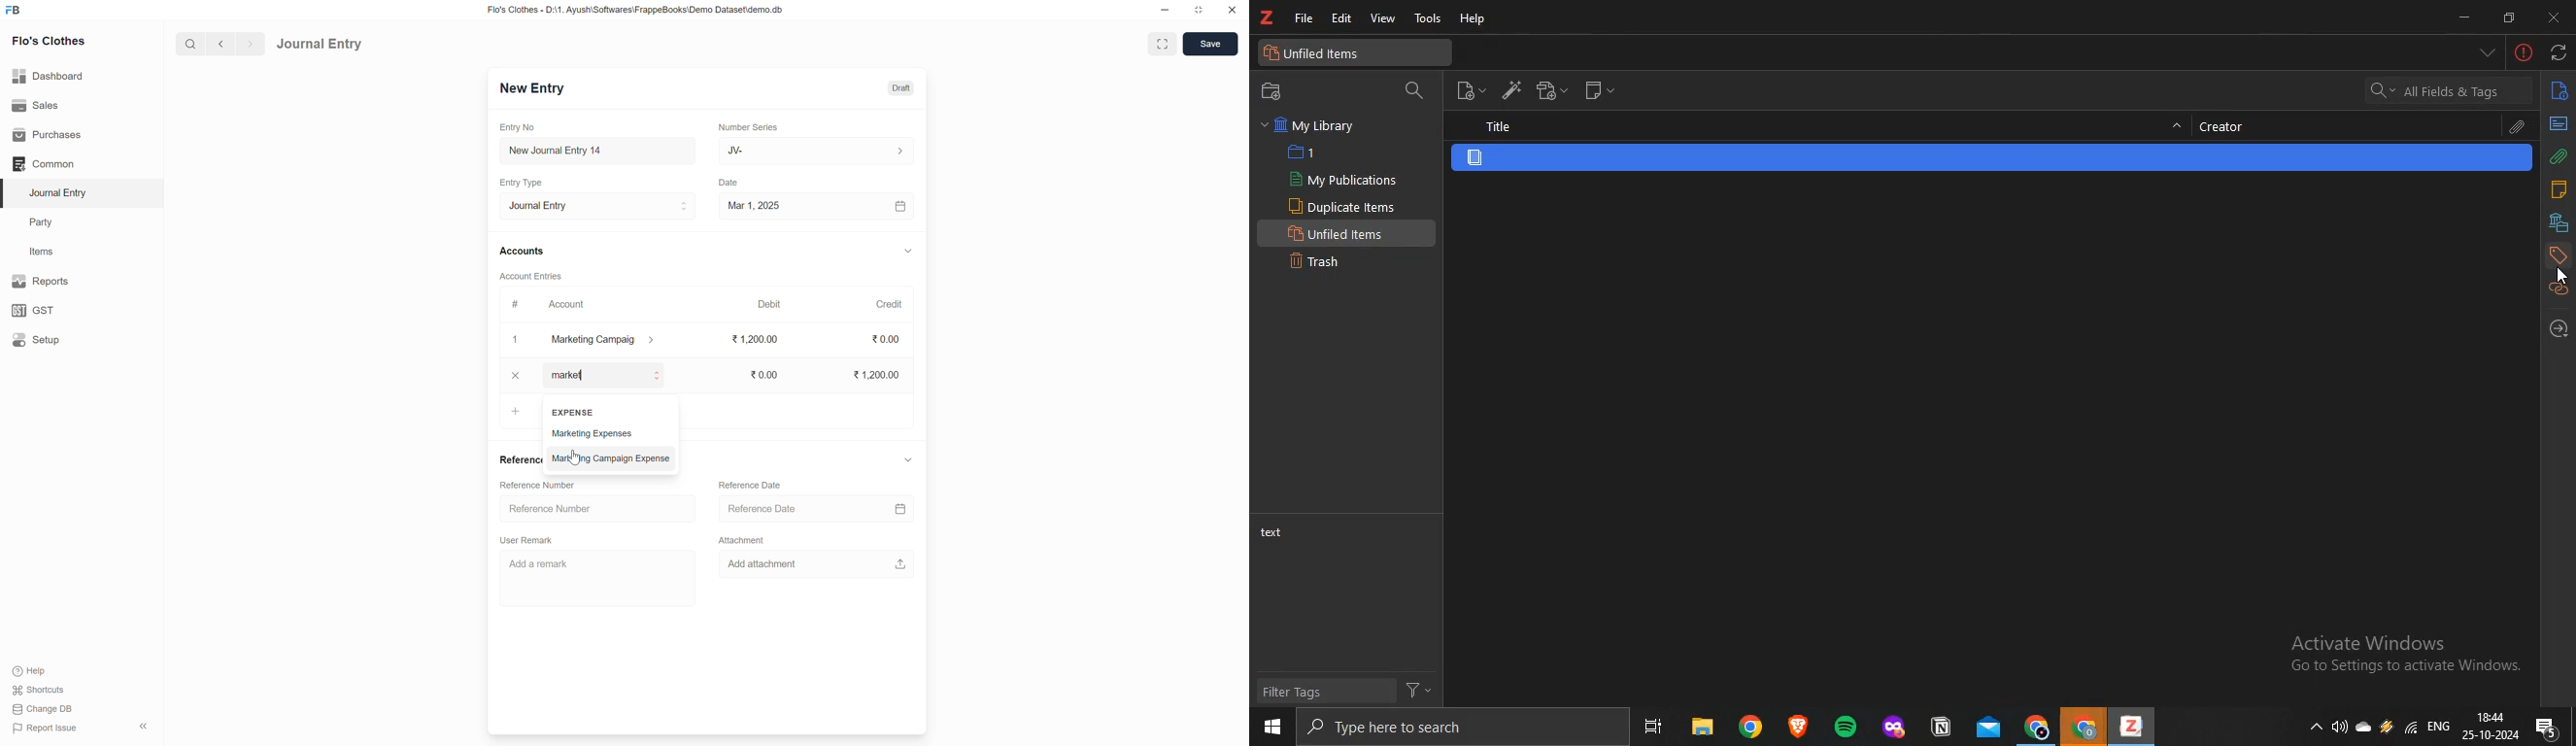  Describe the element at coordinates (520, 127) in the screenshot. I see `Entry No` at that location.